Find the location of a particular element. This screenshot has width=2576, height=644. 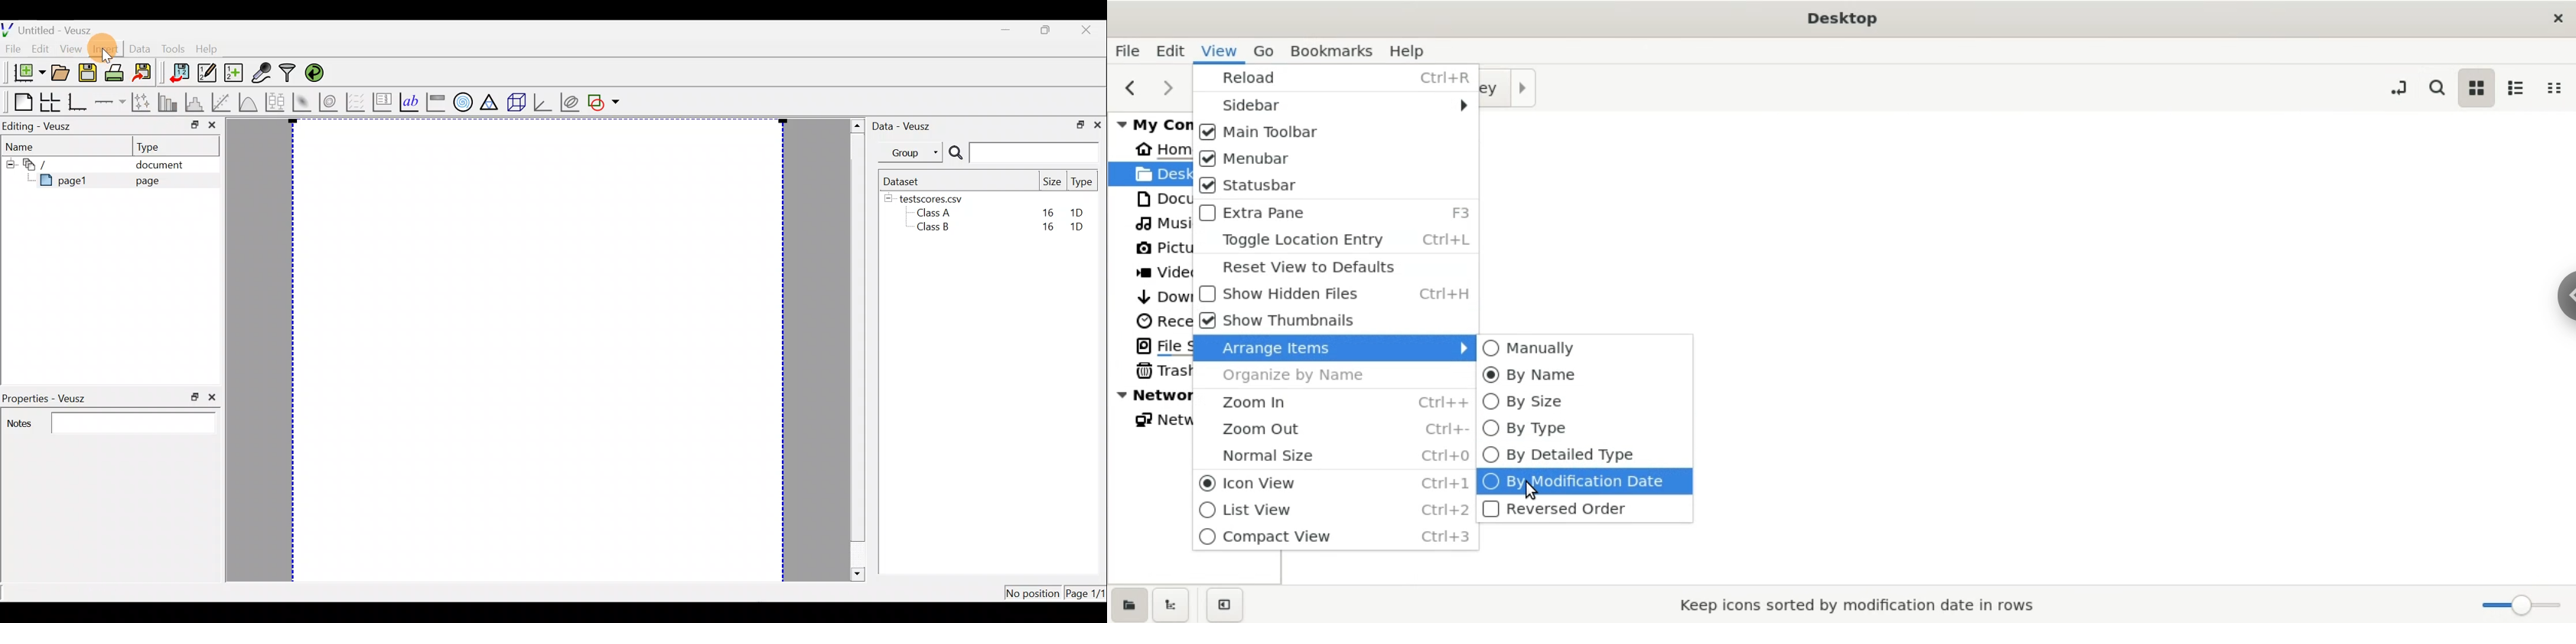

Add a shape to the plot is located at coordinates (606, 102).